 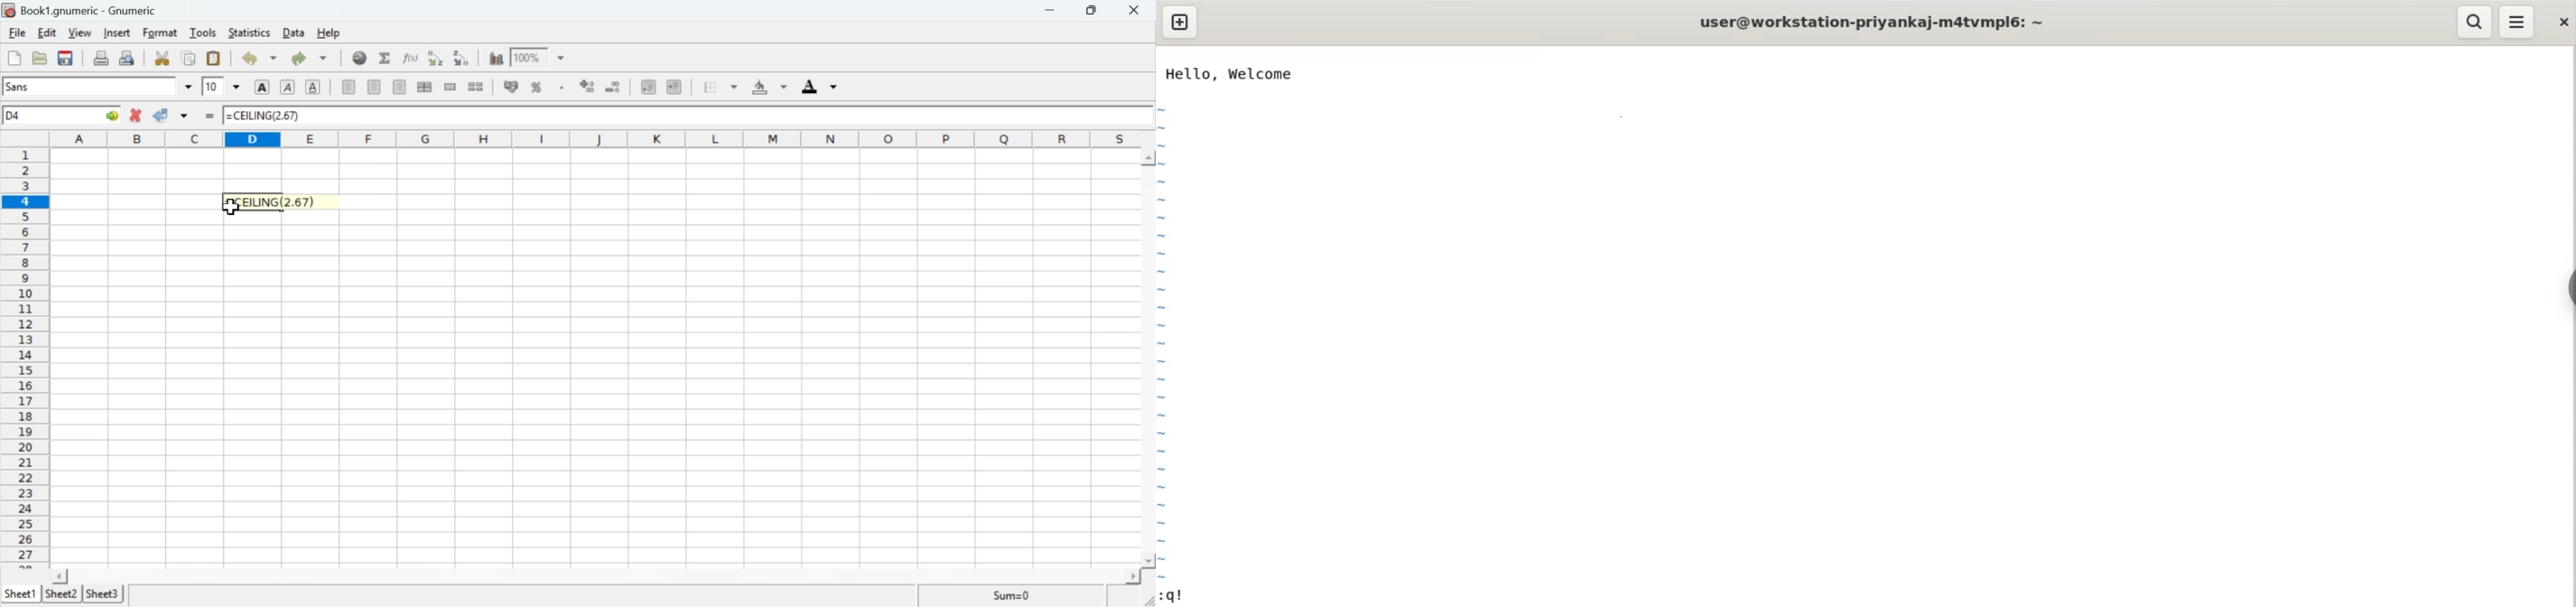 What do you see at coordinates (117, 33) in the screenshot?
I see `Insert` at bounding box center [117, 33].